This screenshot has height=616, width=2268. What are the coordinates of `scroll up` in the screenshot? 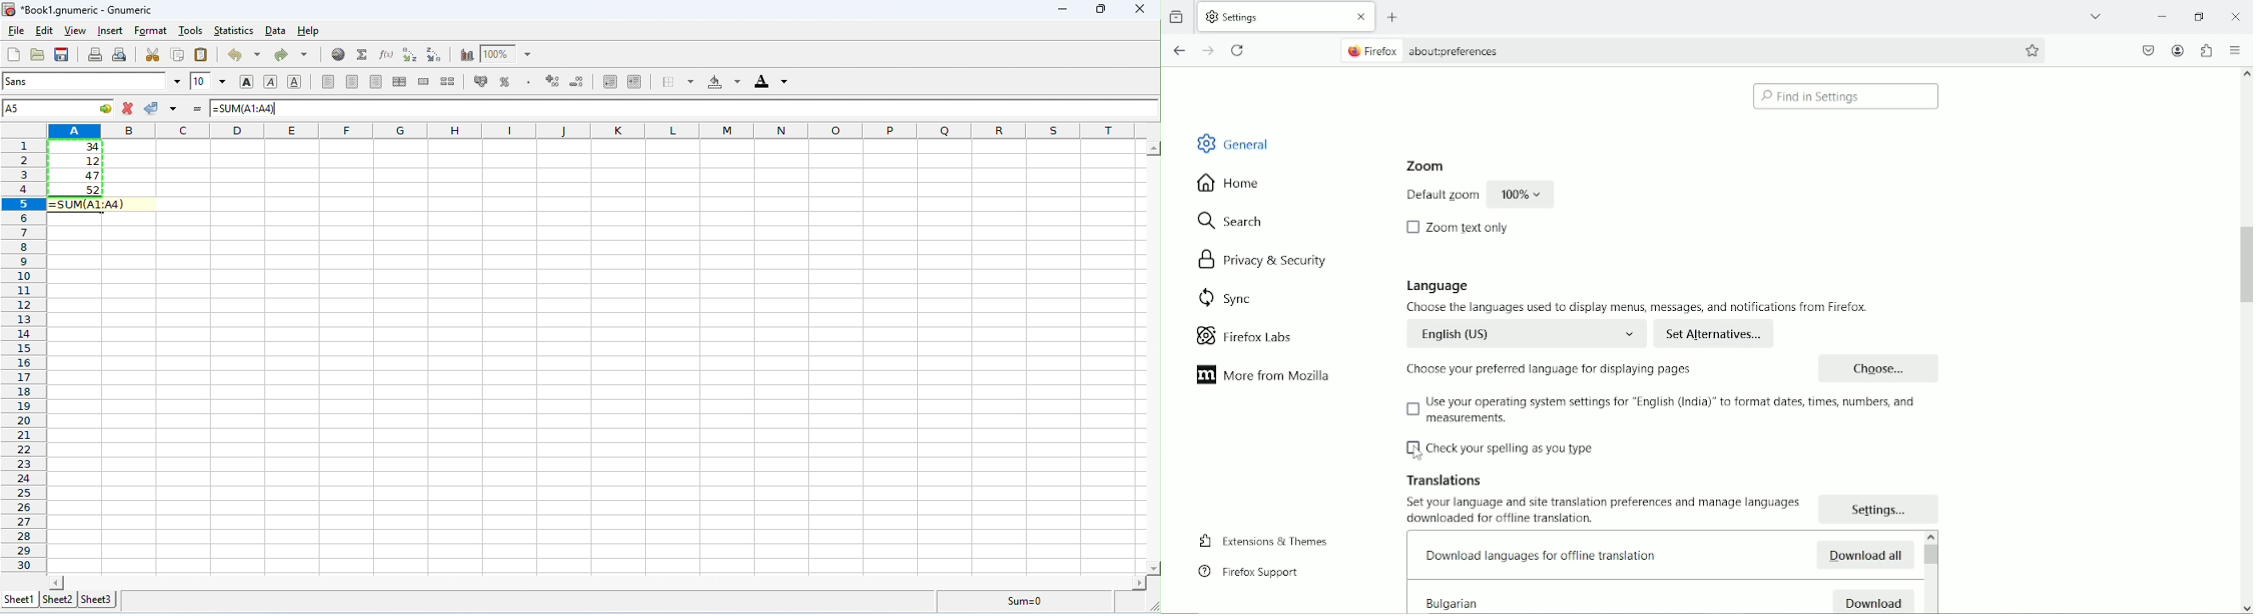 It's located at (1931, 537).